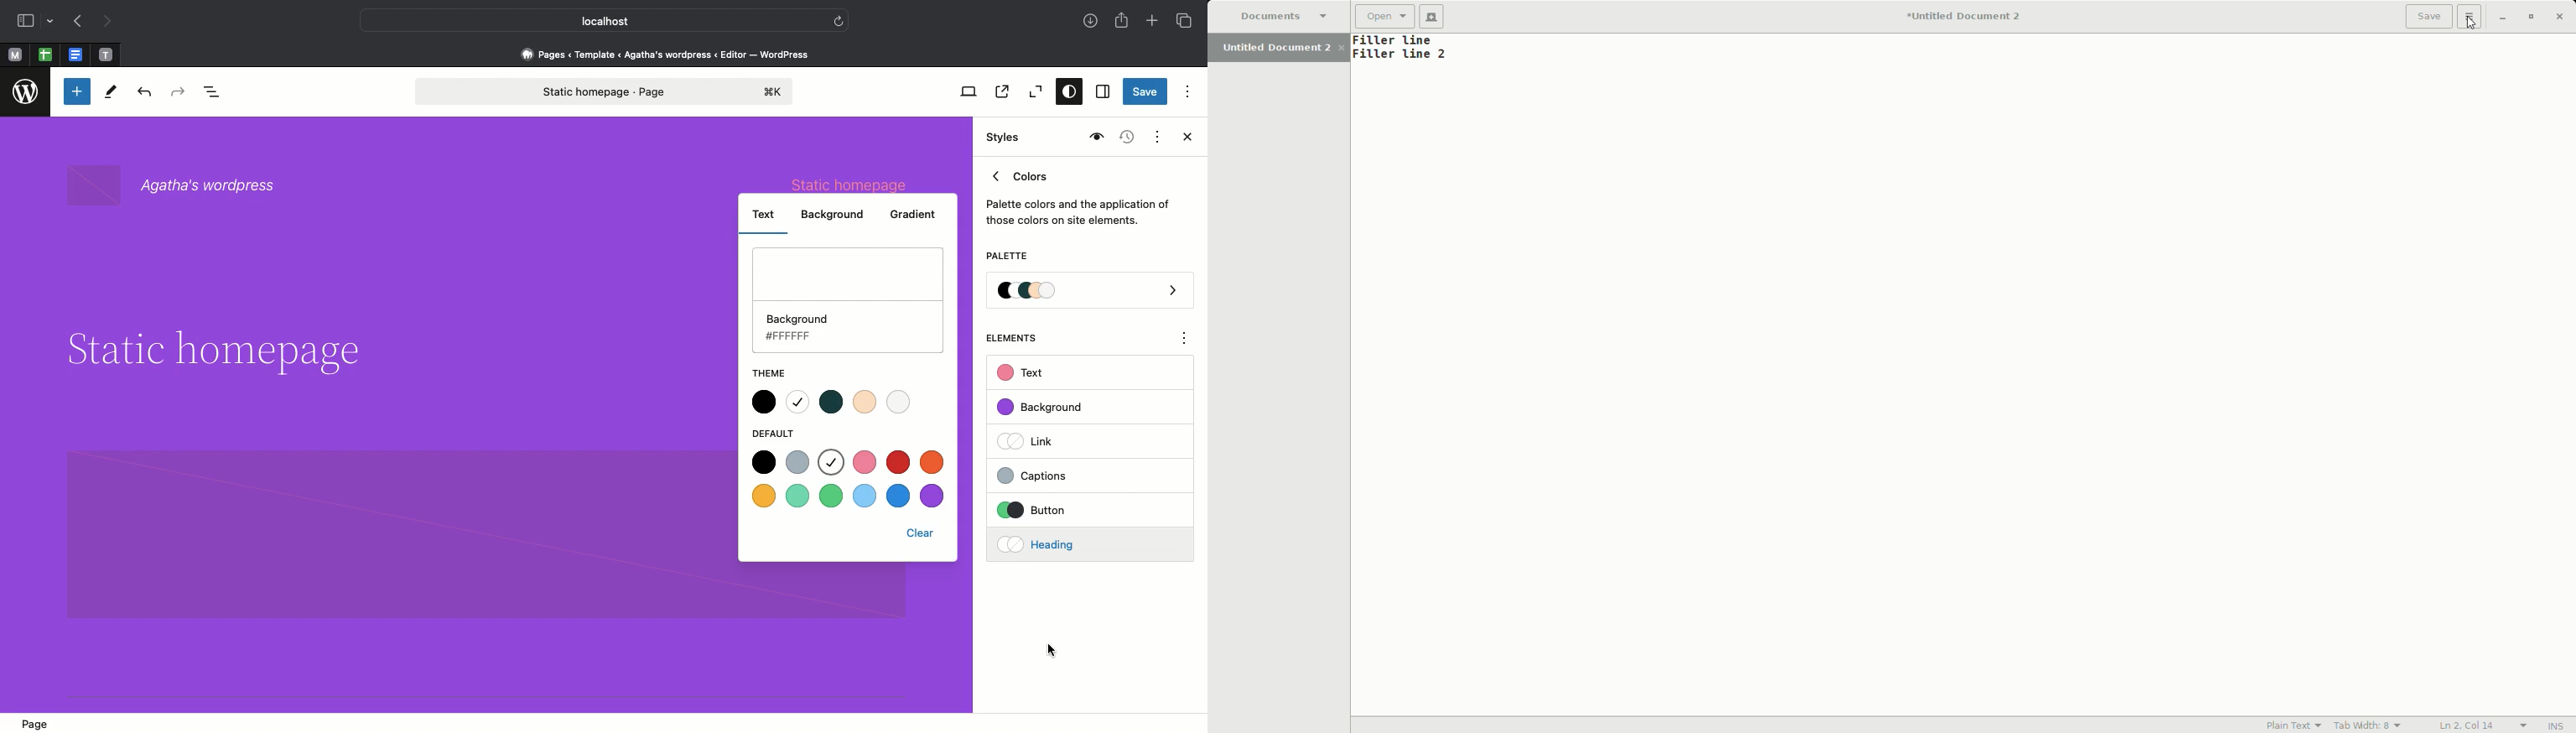 This screenshot has height=756, width=2576. What do you see at coordinates (1145, 93) in the screenshot?
I see `Save` at bounding box center [1145, 93].